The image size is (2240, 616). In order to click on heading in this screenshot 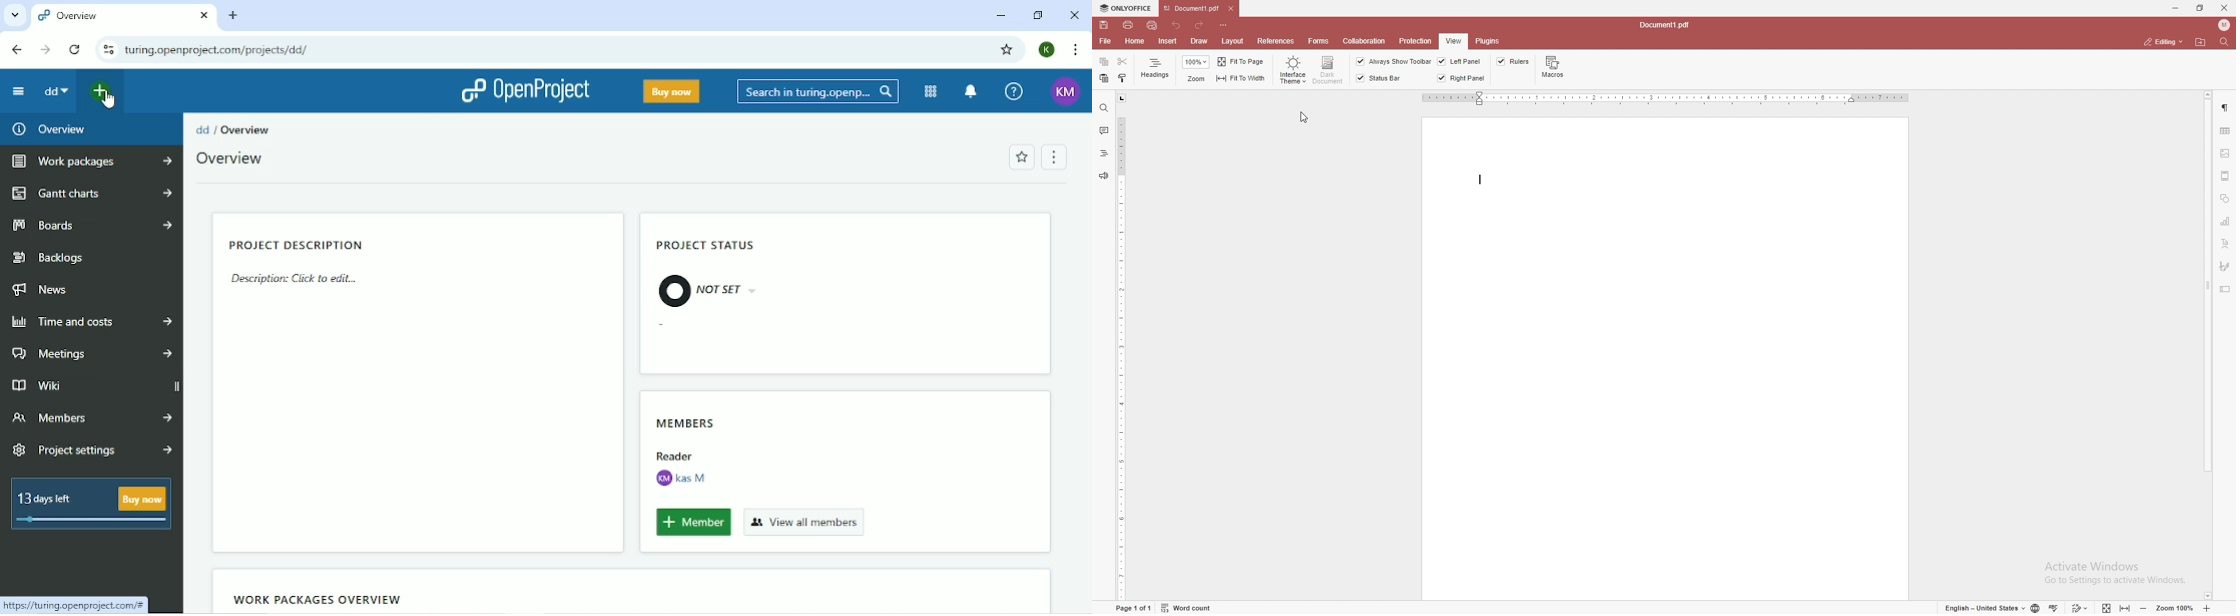, I will do `click(1104, 153)`.